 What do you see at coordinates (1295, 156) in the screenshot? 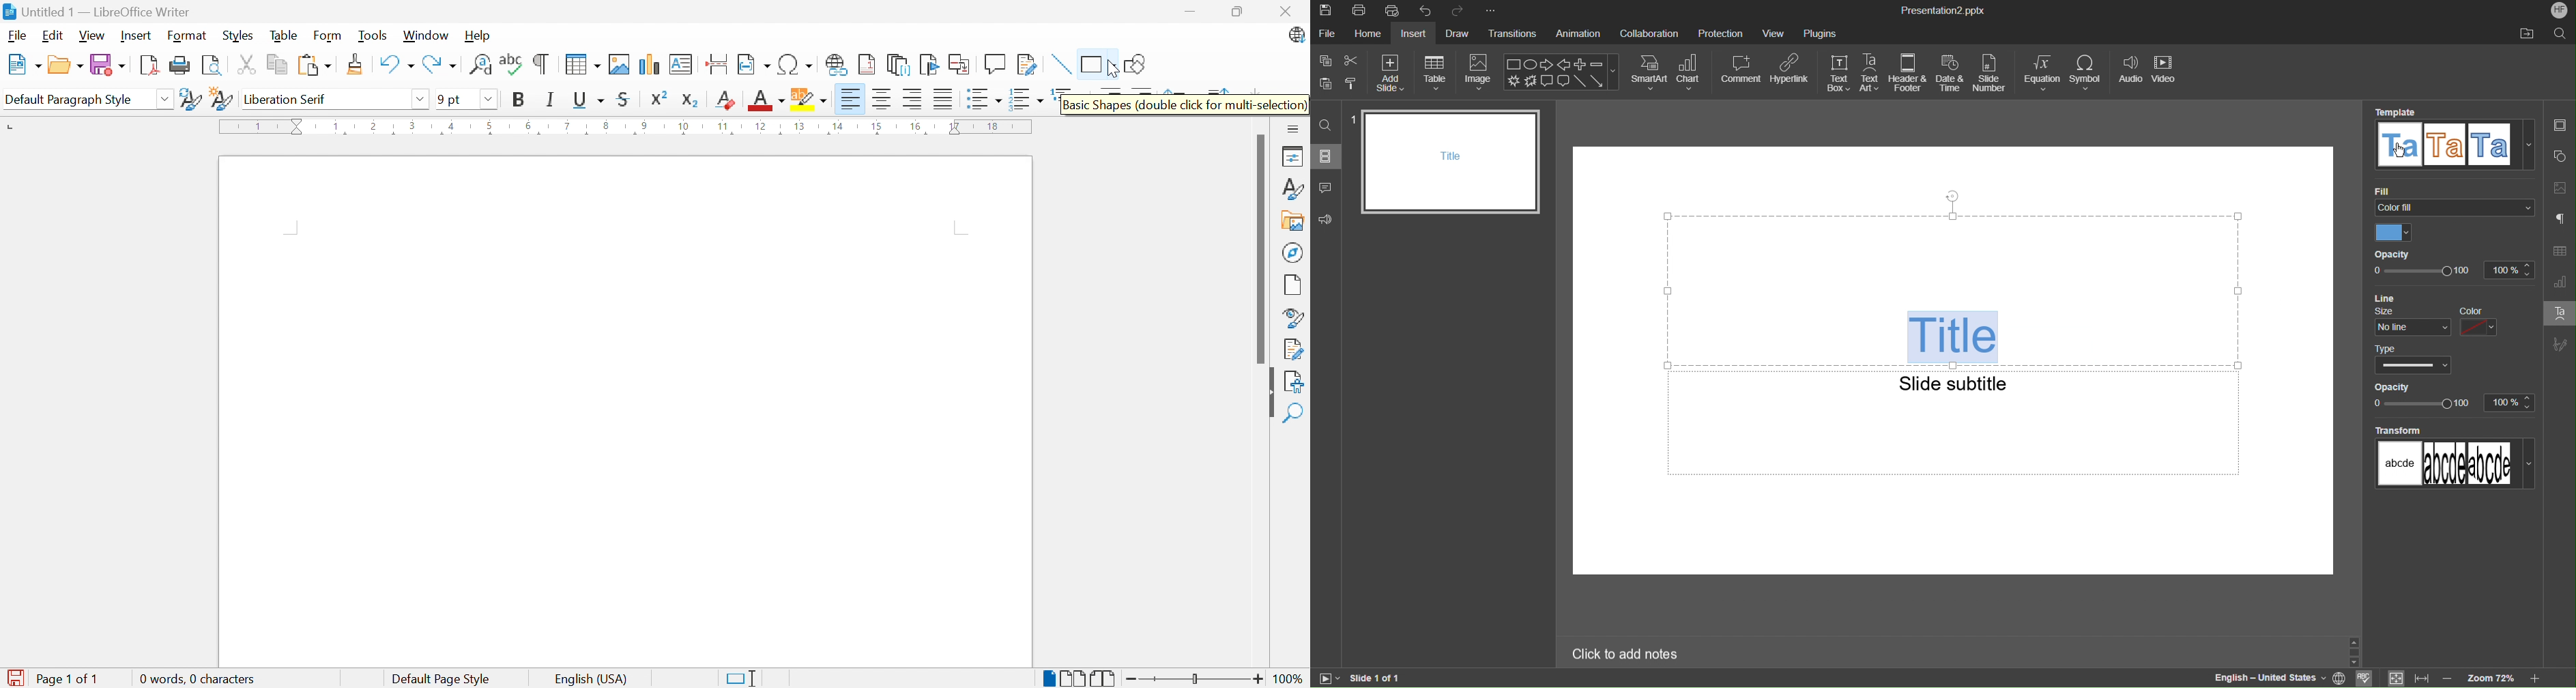
I see `Properties` at bounding box center [1295, 156].